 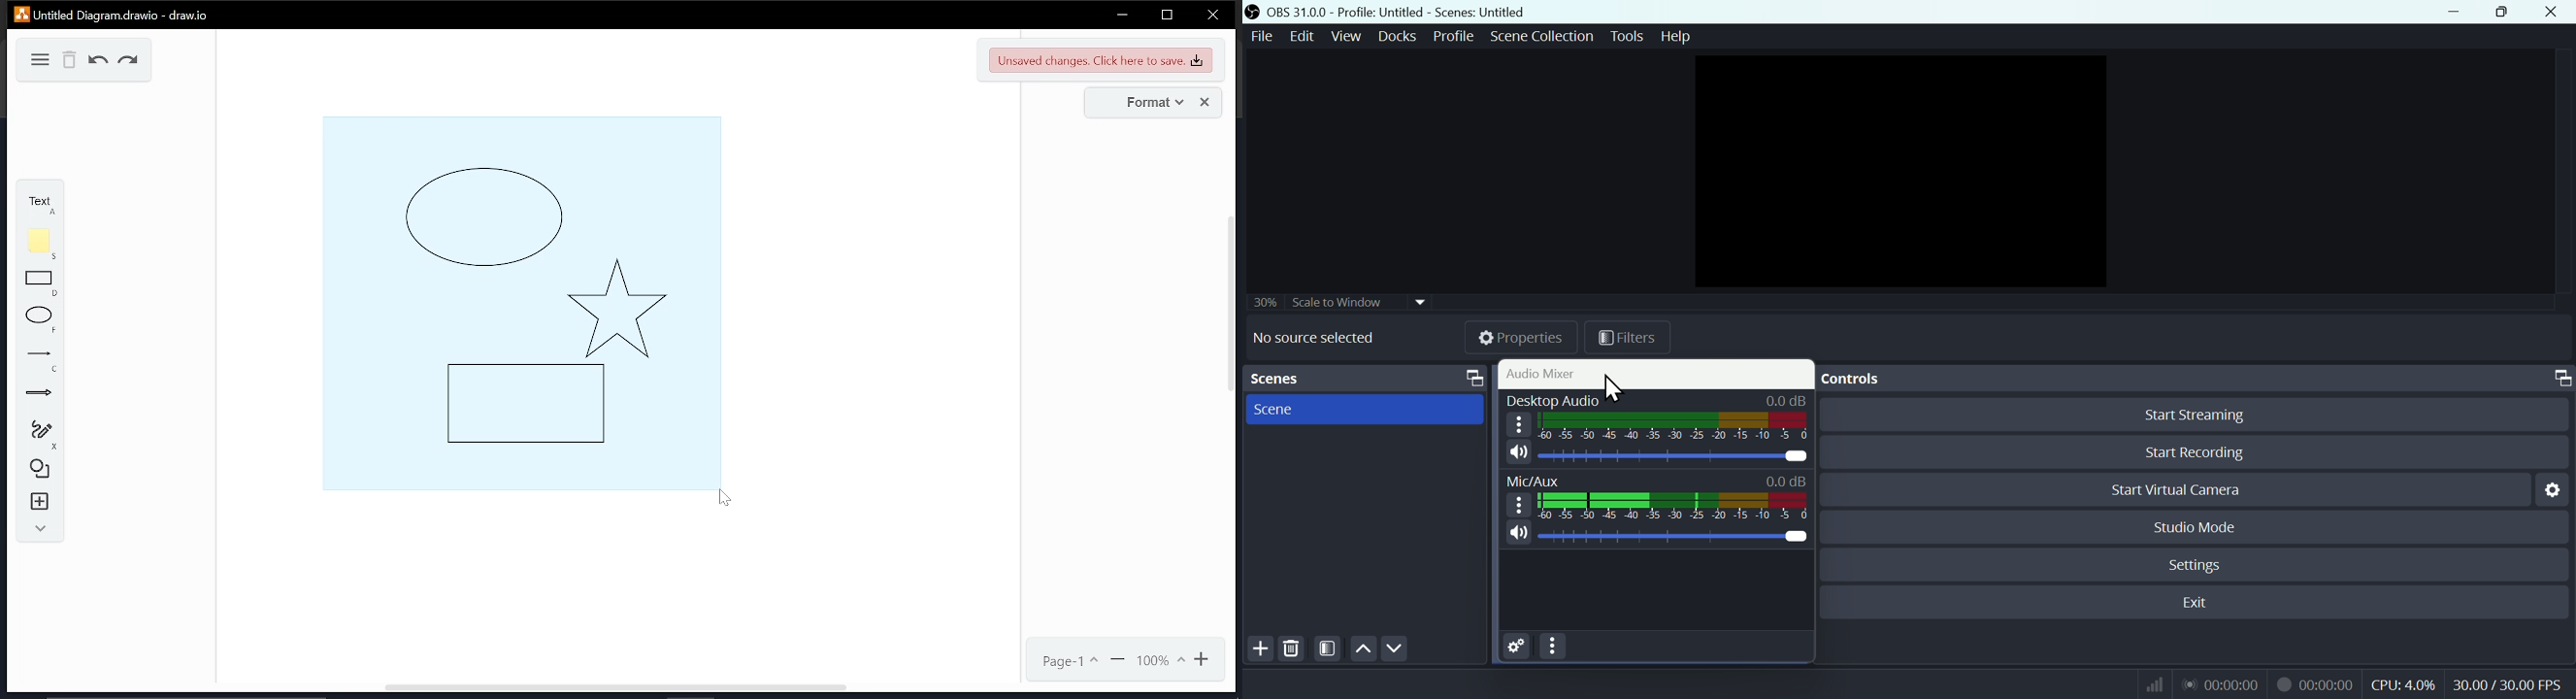 What do you see at coordinates (2223, 684) in the screenshot?
I see `Live Status` at bounding box center [2223, 684].